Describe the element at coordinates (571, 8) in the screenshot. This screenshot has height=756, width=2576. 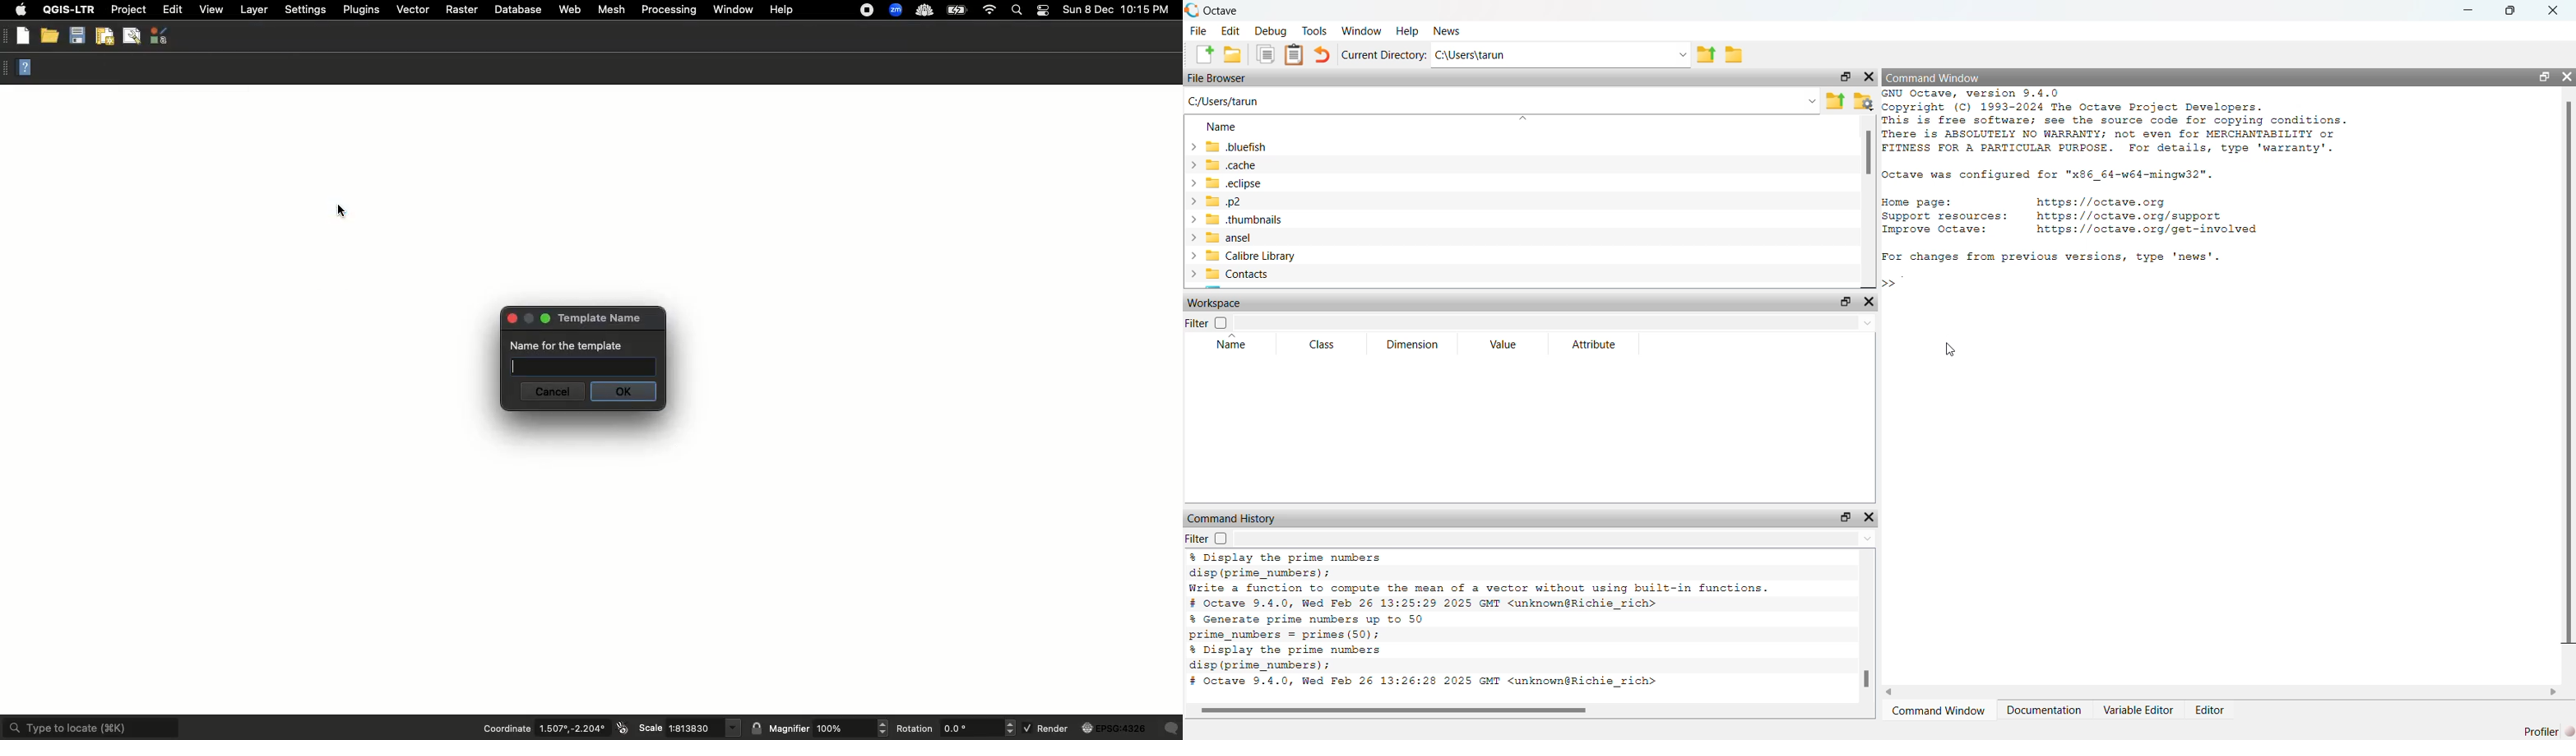
I see `Web` at that location.